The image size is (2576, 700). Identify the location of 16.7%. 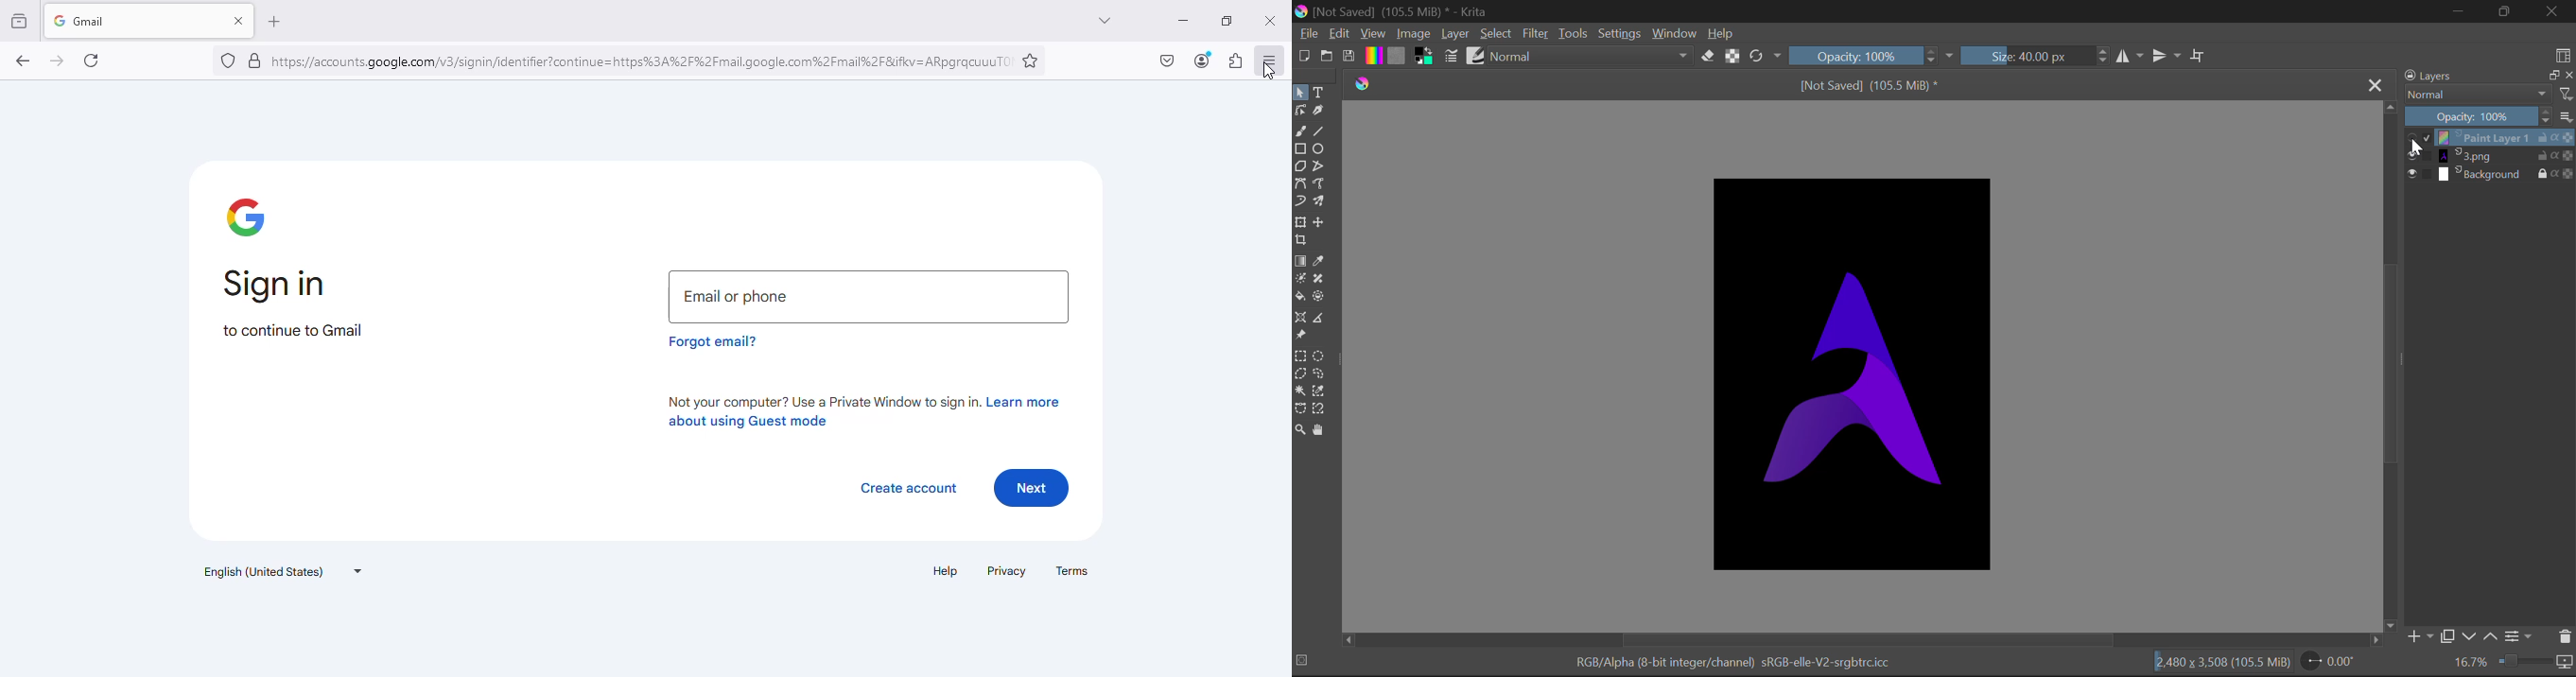
(2469, 662).